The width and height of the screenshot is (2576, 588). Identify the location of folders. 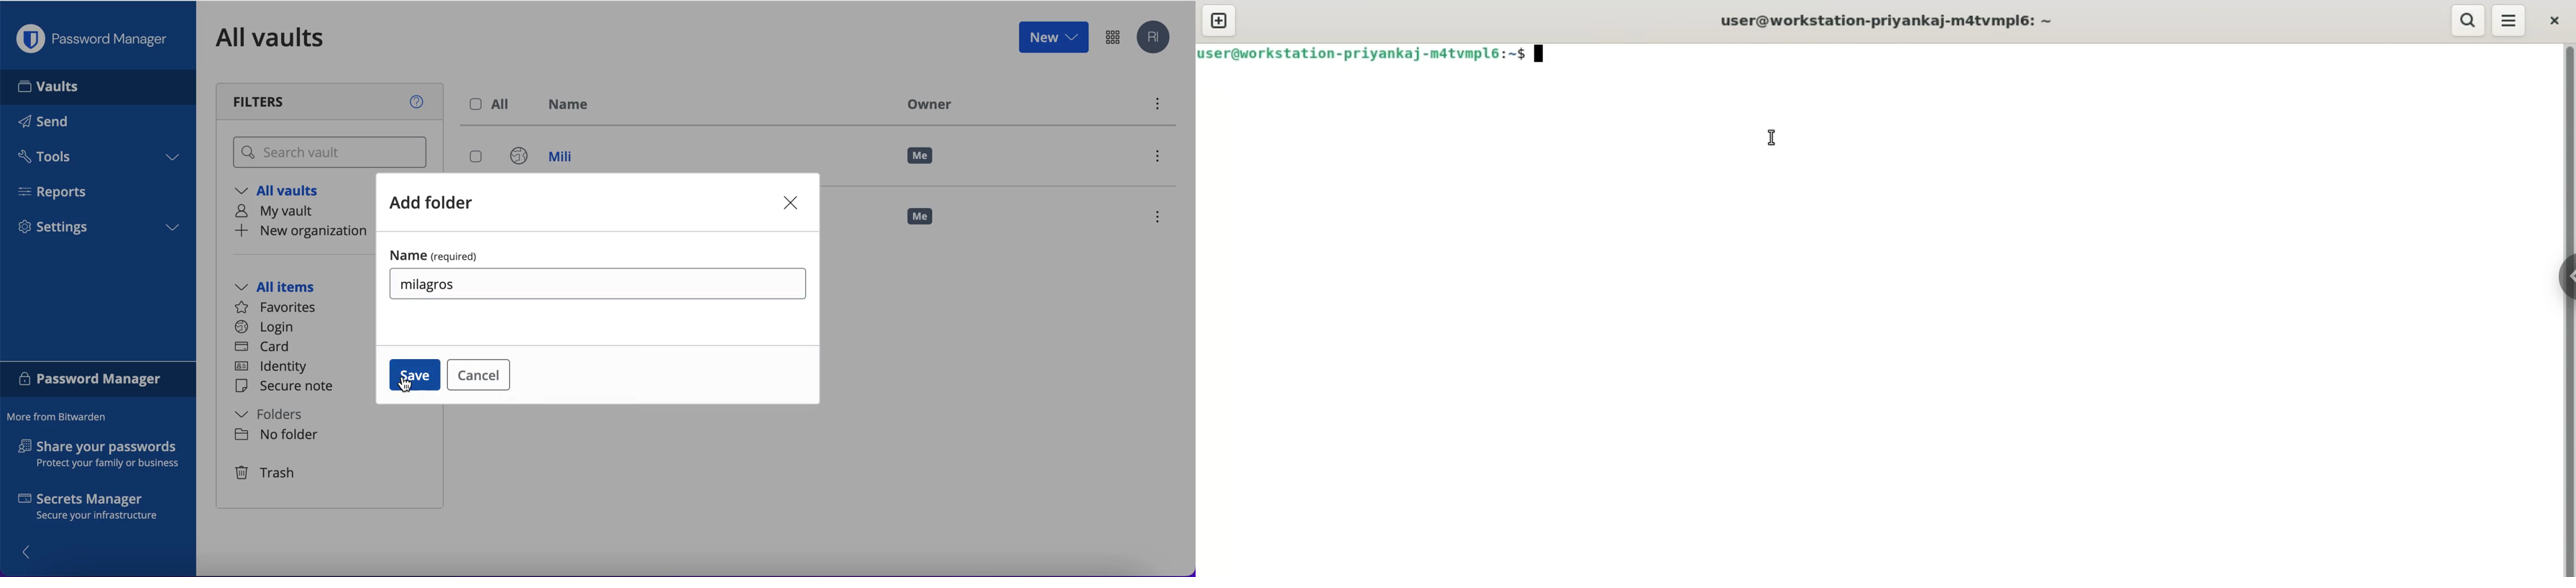
(279, 415).